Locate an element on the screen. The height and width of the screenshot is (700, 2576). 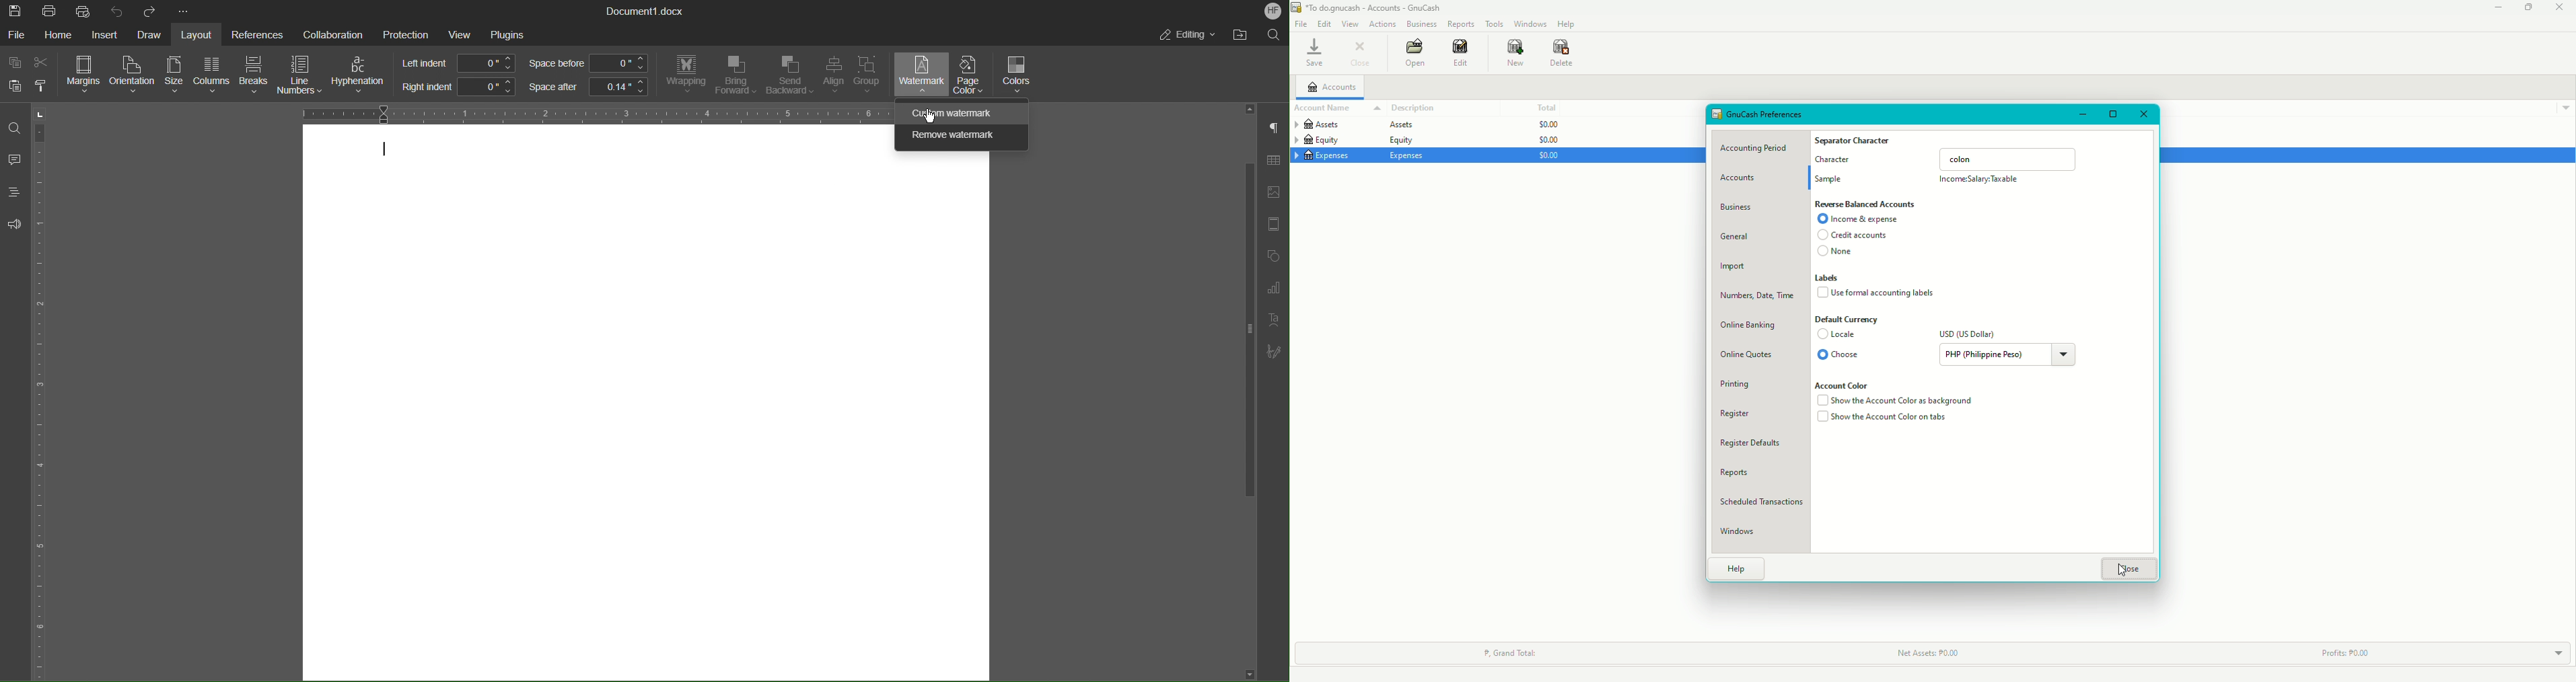
Edit is located at coordinates (1462, 54).